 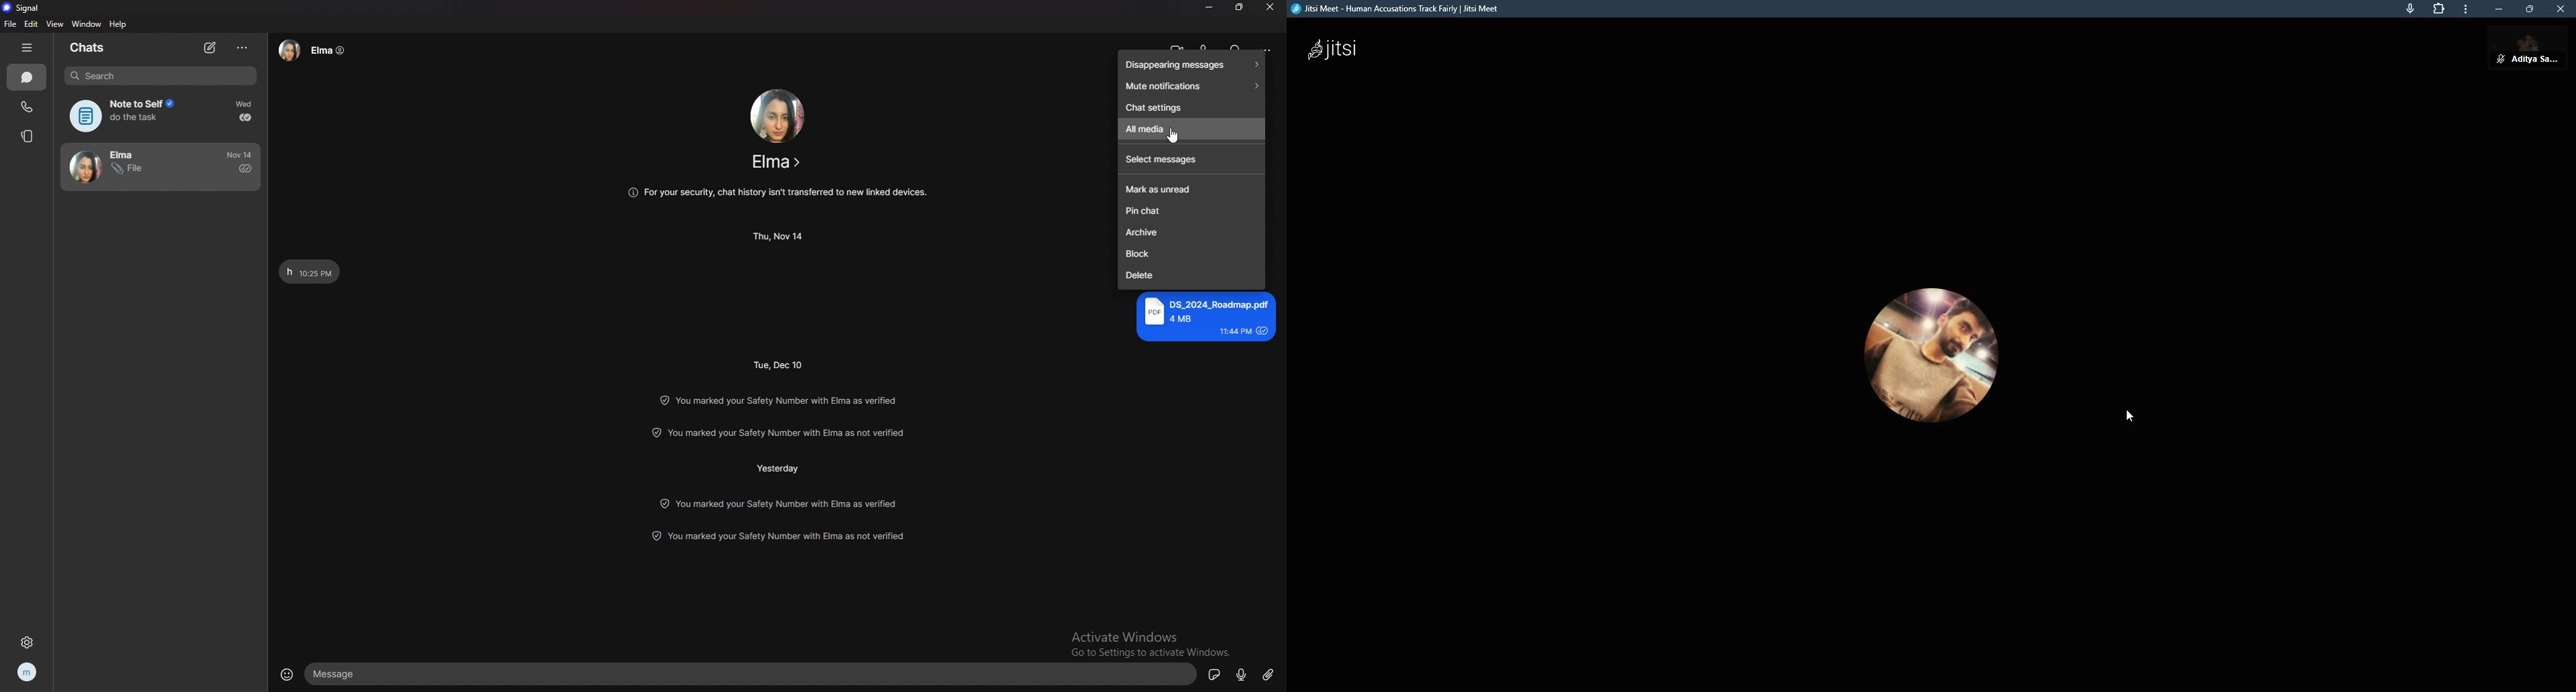 I want to click on contact info, so click(x=777, y=162).